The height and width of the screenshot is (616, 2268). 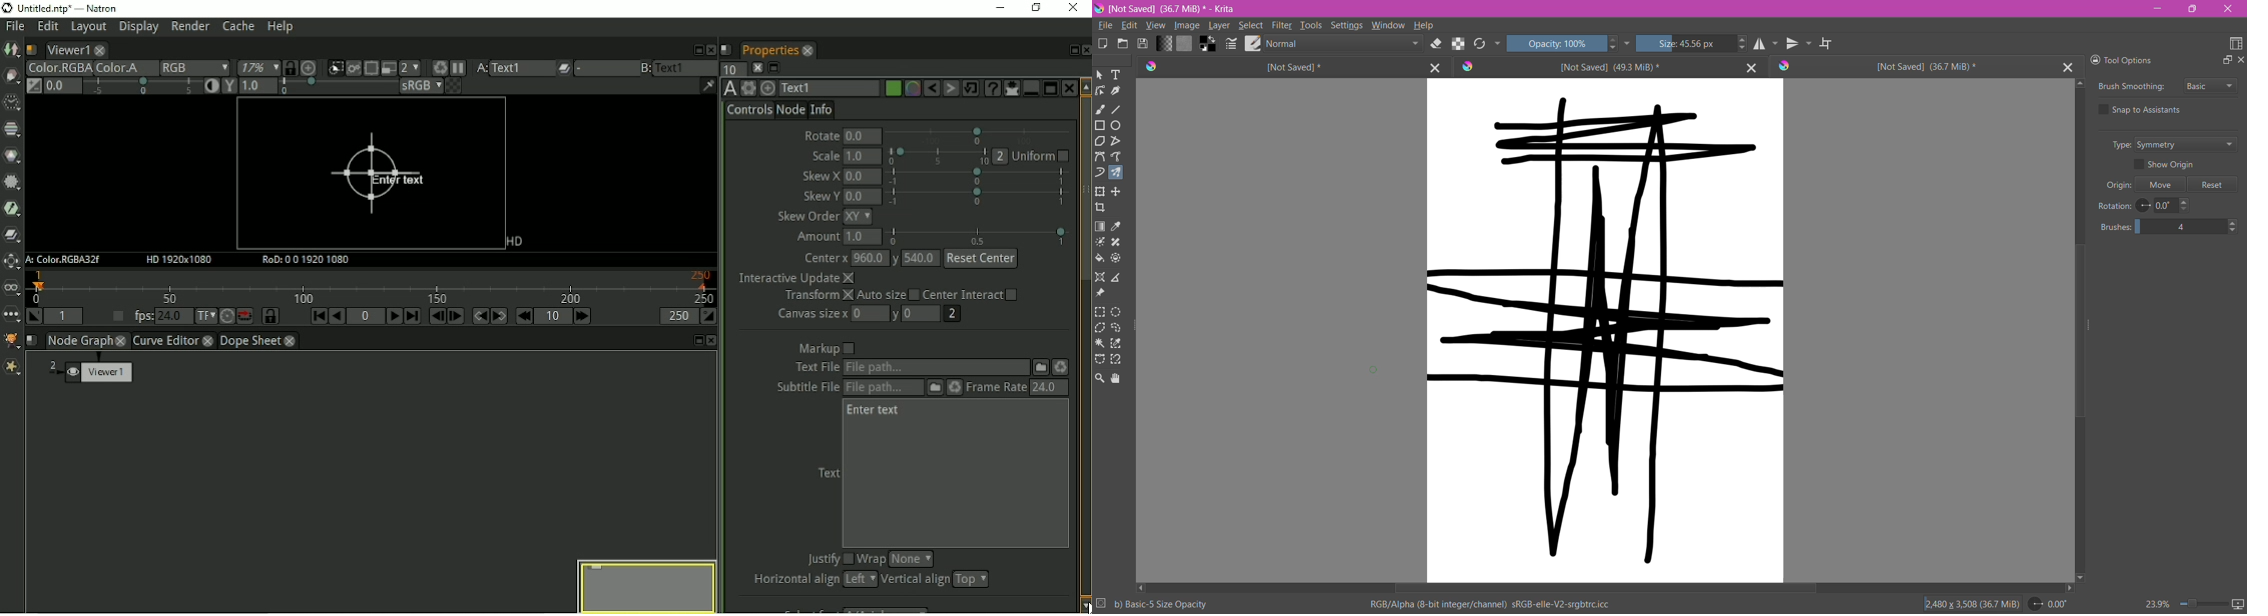 What do you see at coordinates (1685, 44) in the screenshot?
I see `Set the Brush Size` at bounding box center [1685, 44].